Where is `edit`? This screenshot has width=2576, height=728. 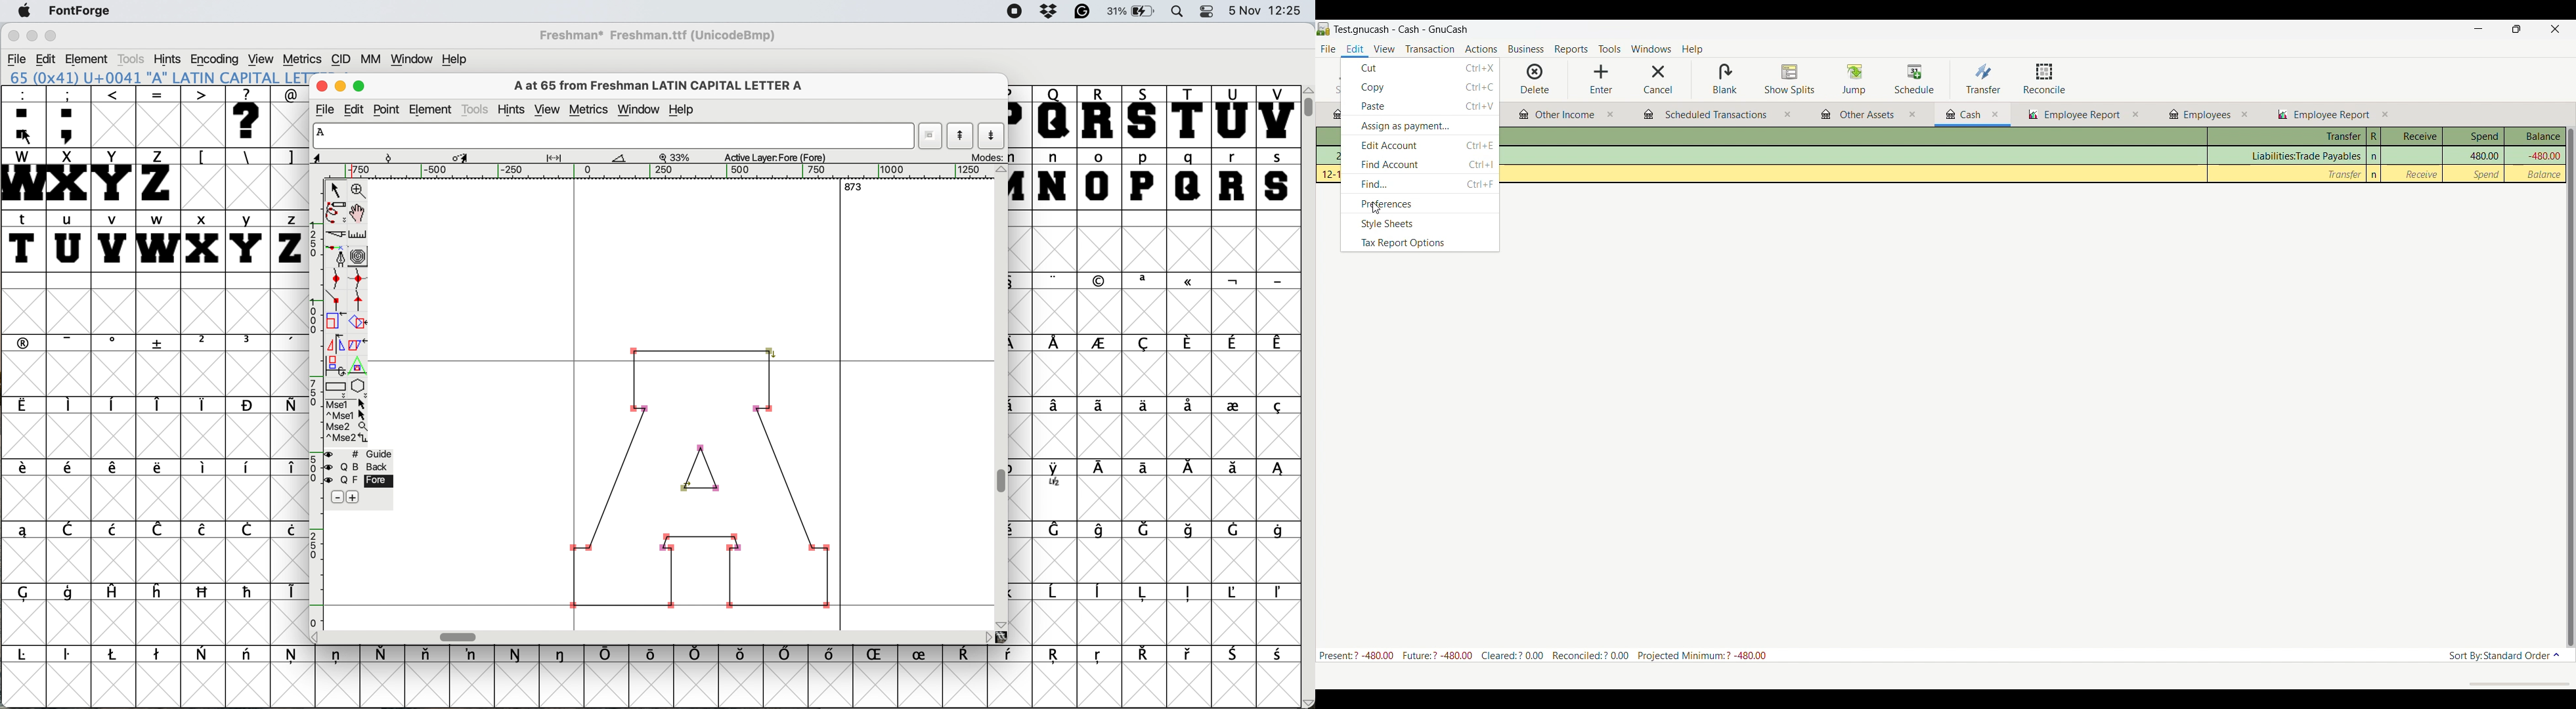 edit is located at coordinates (356, 110).